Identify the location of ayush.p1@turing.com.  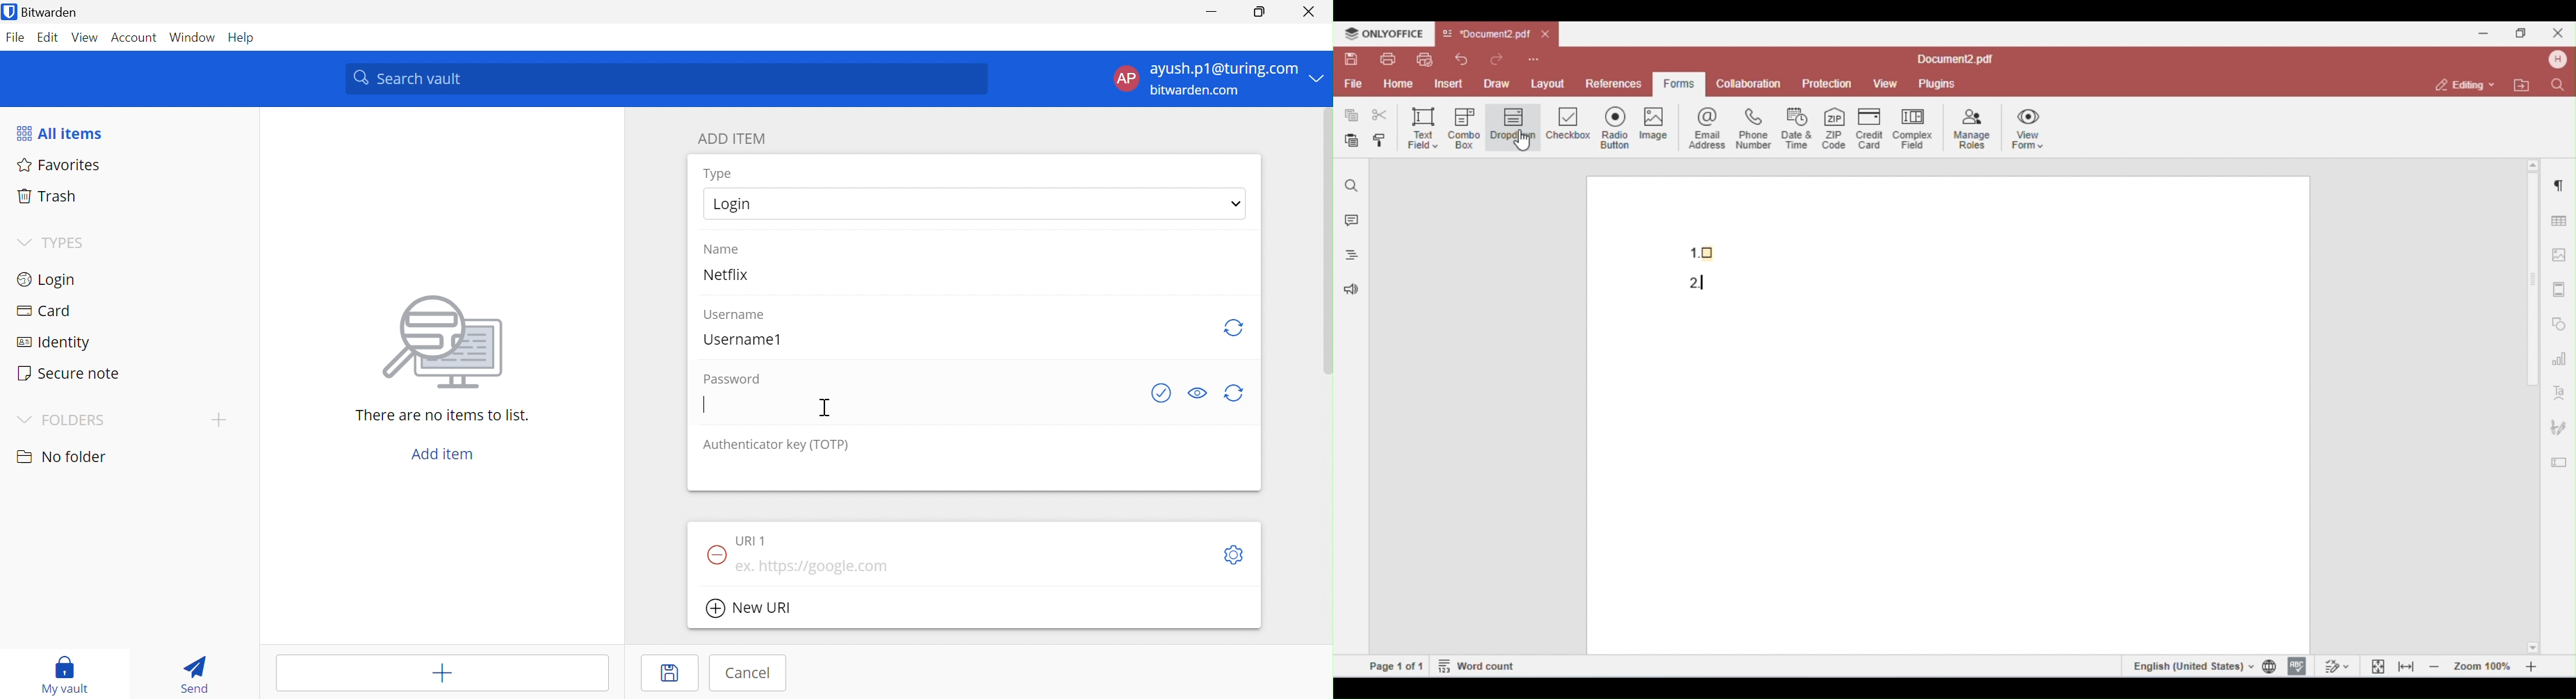
(1223, 67).